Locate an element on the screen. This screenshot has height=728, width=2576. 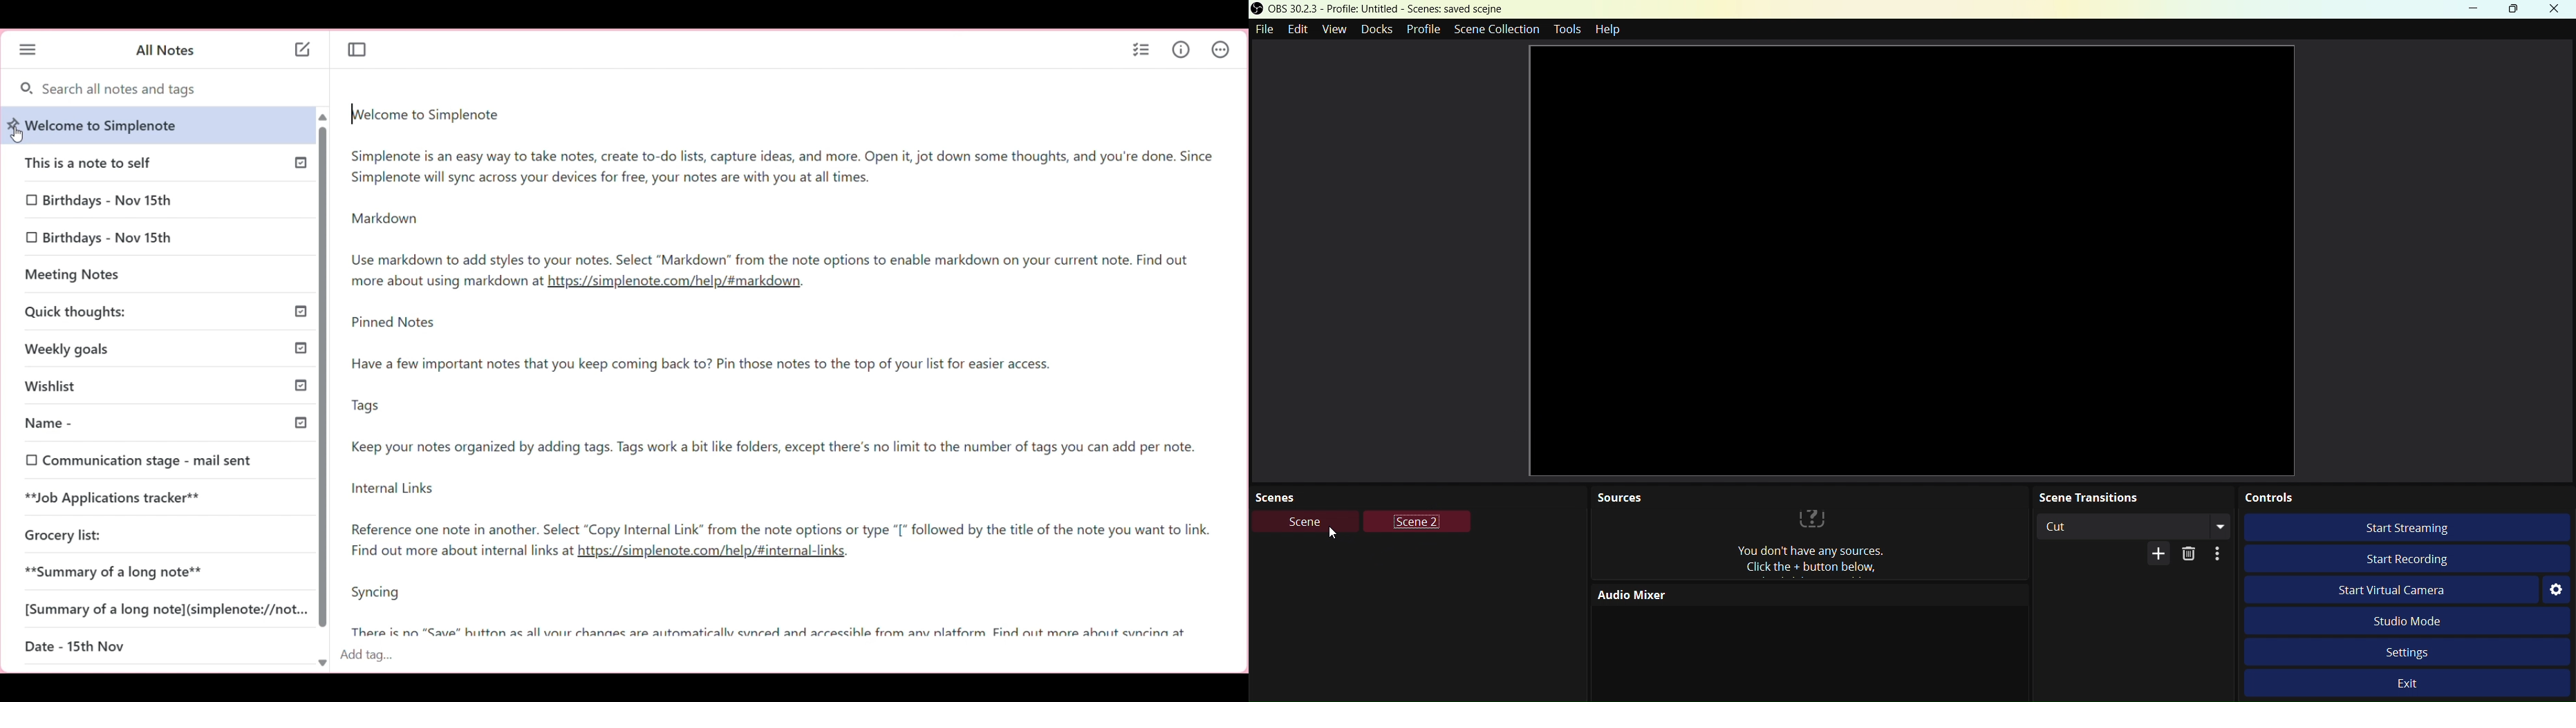
0 Communication stage - mail sent is located at coordinates (139, 462).